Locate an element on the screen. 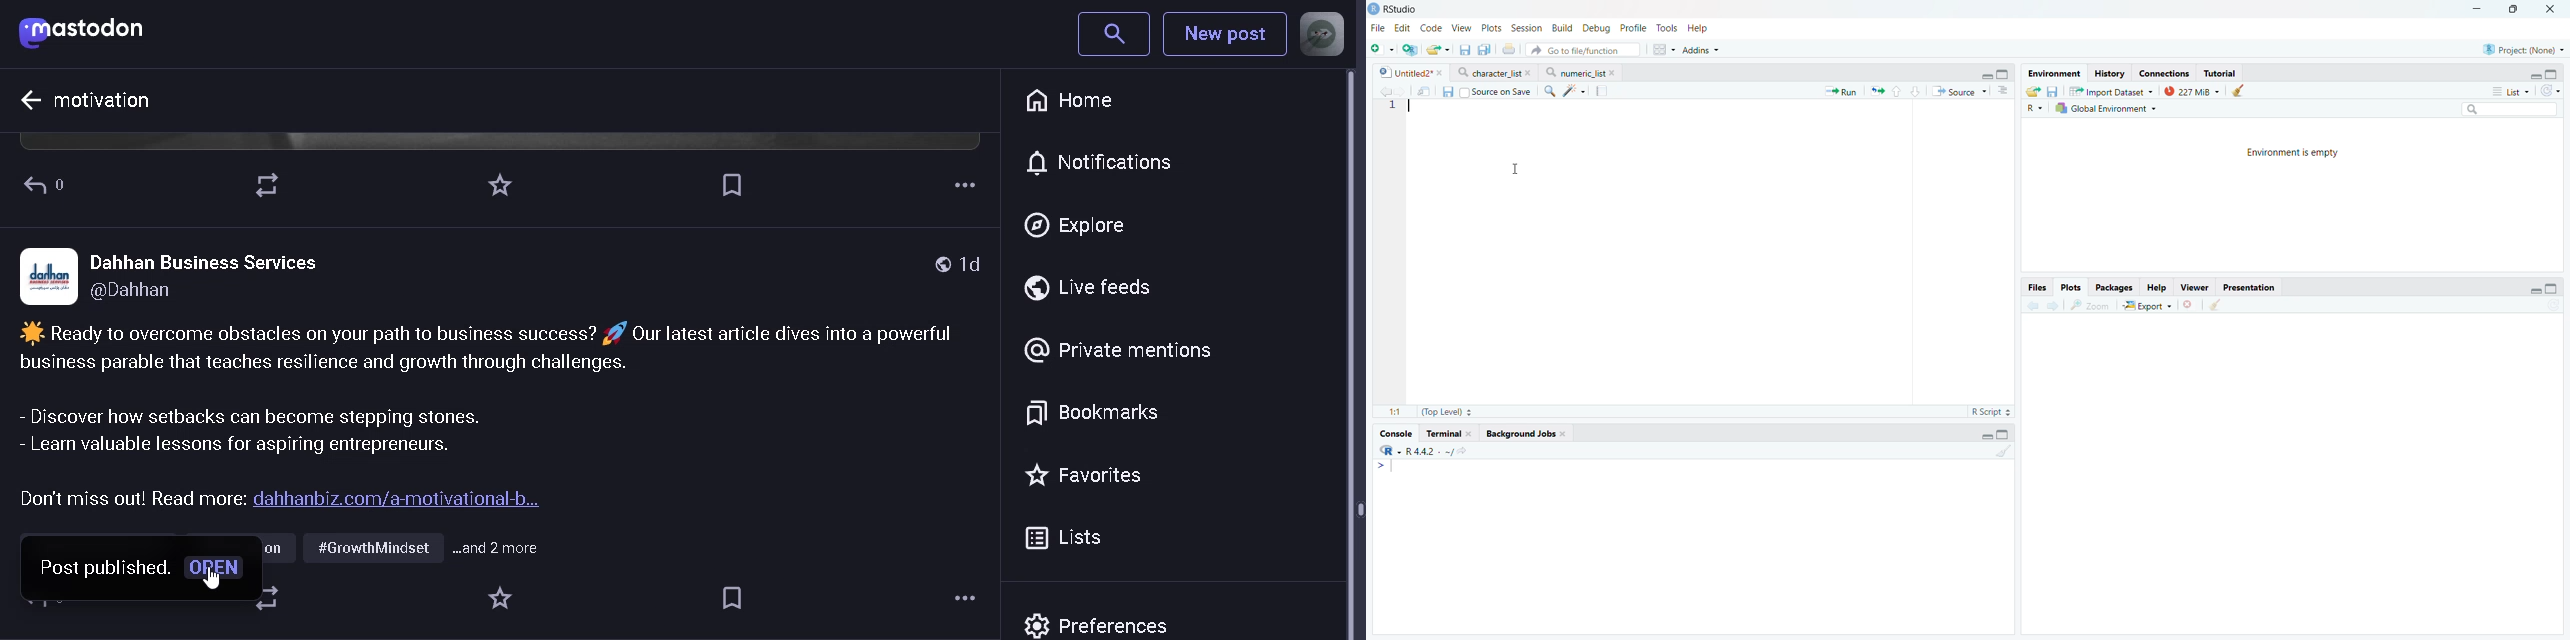 The height and width of the screenshot is (644, 2576). Full Height is located at coordinates (2553, 72).